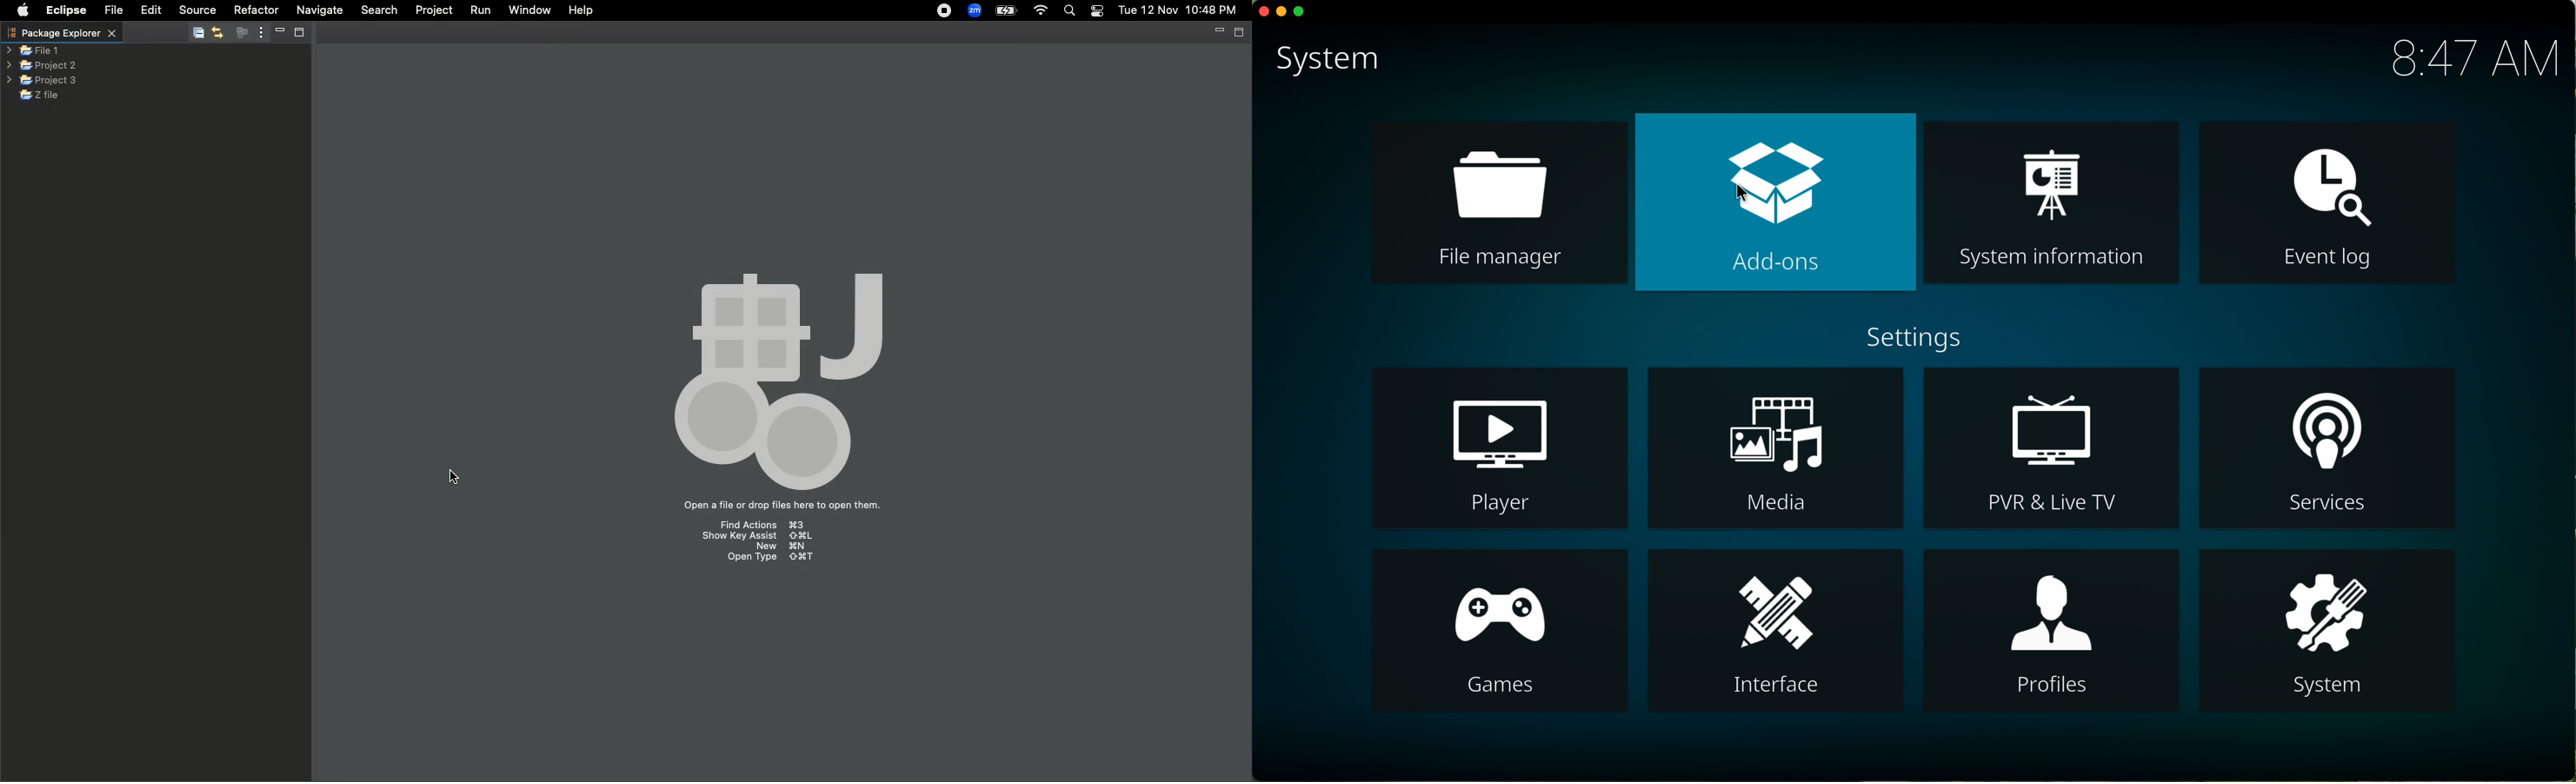 The height and width of the screenshot is (784, 2576). Describe the element at coordinates (1504, 448) in the screenshot. I see `player` at that location.